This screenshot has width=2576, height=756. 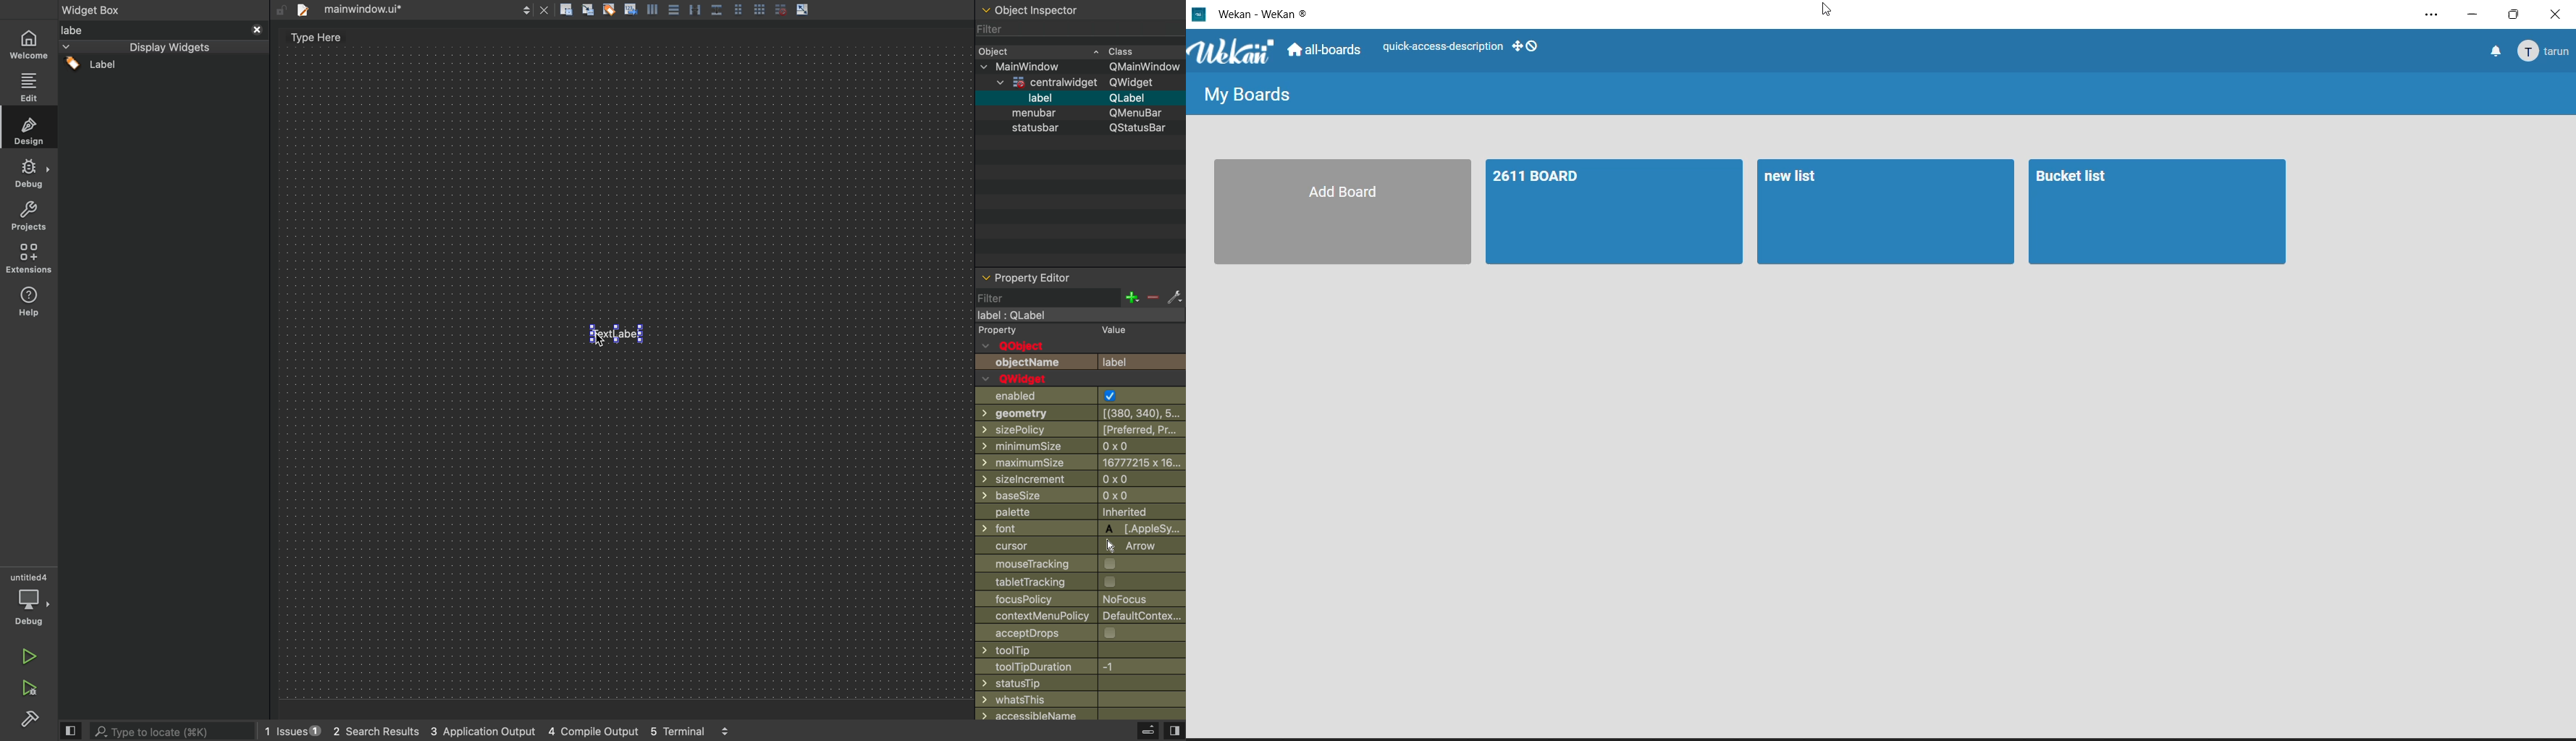 What do you see at coordinates (1076, 315) in the screenshot?
I see `` at bounding box center [1076, 315].